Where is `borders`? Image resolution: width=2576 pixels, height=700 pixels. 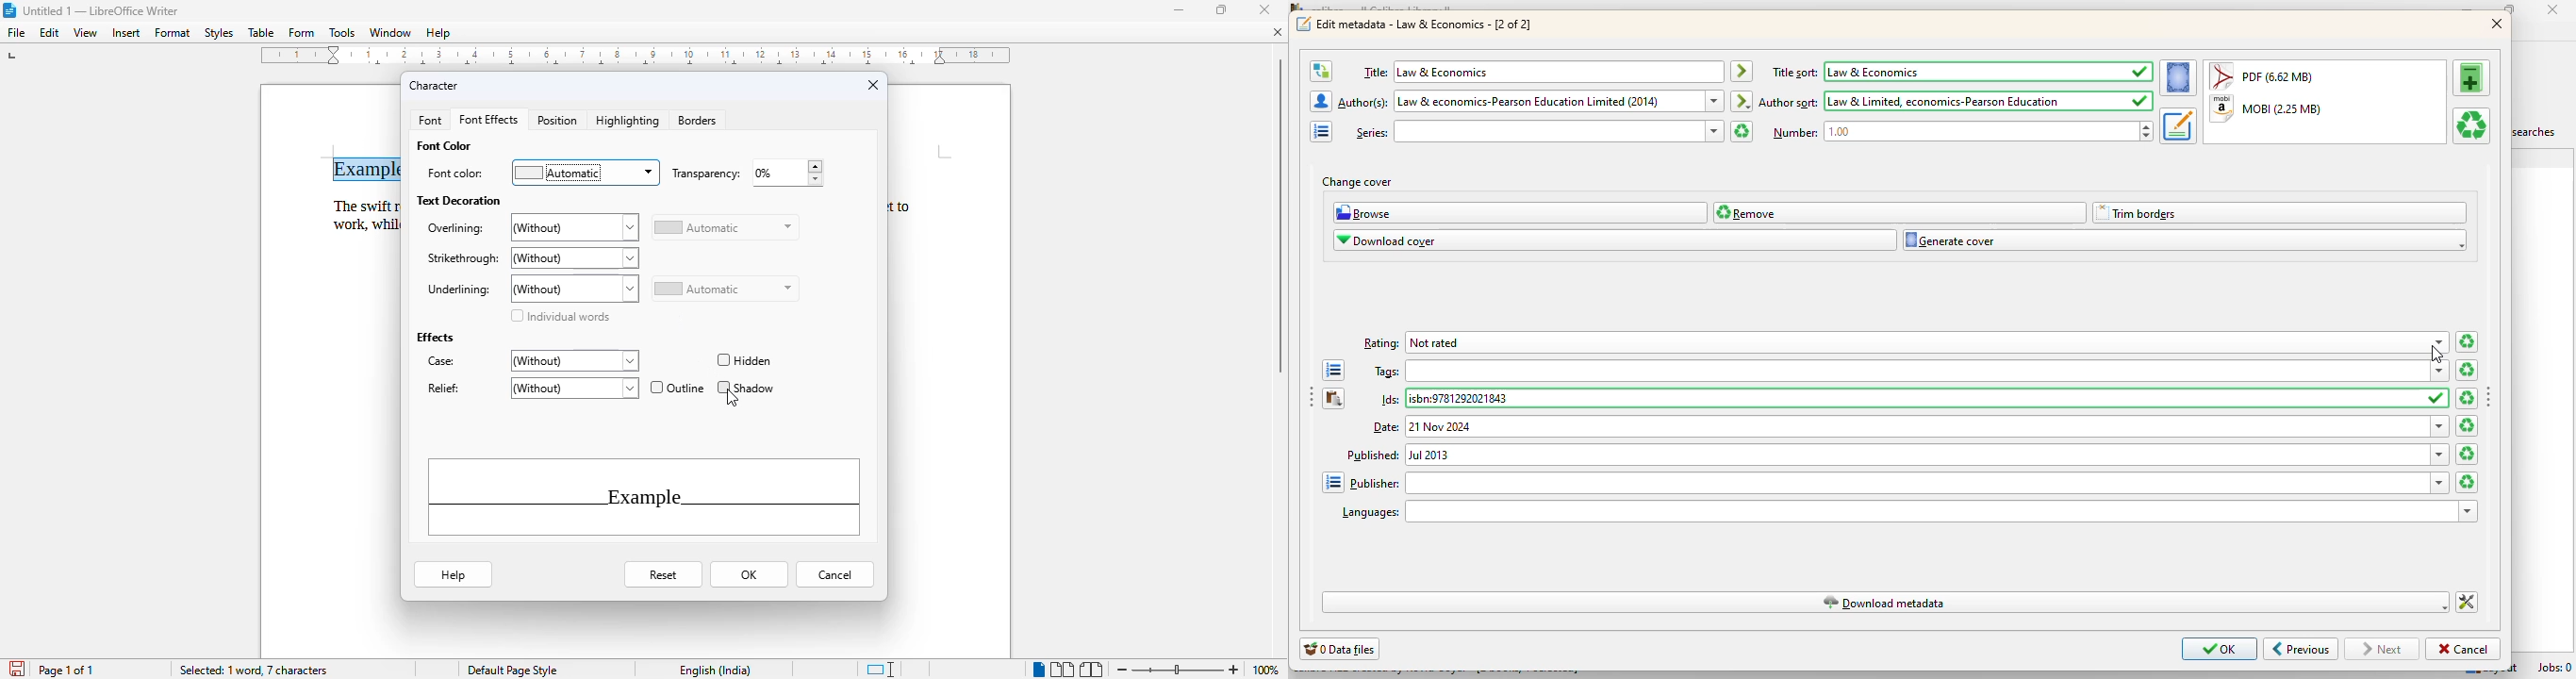 borders is located at coordinates (697, 121).